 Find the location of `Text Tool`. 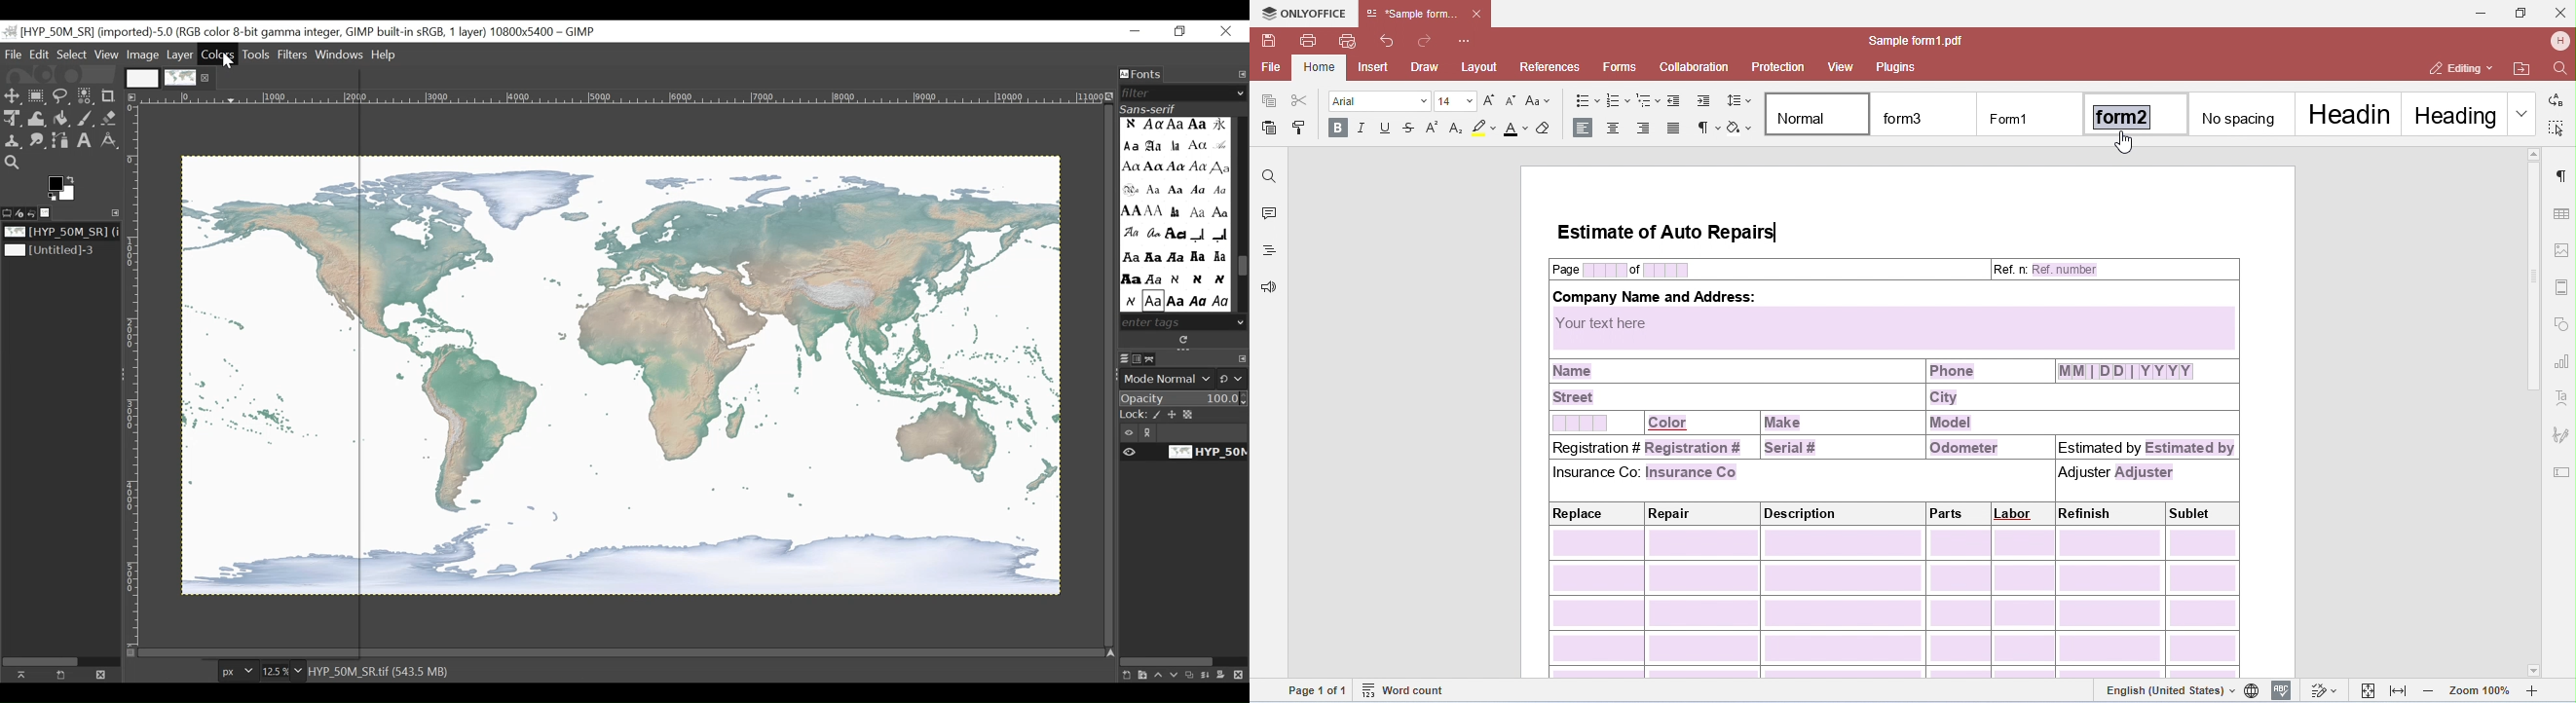

Text Tool is located at coordinates (85, 142).